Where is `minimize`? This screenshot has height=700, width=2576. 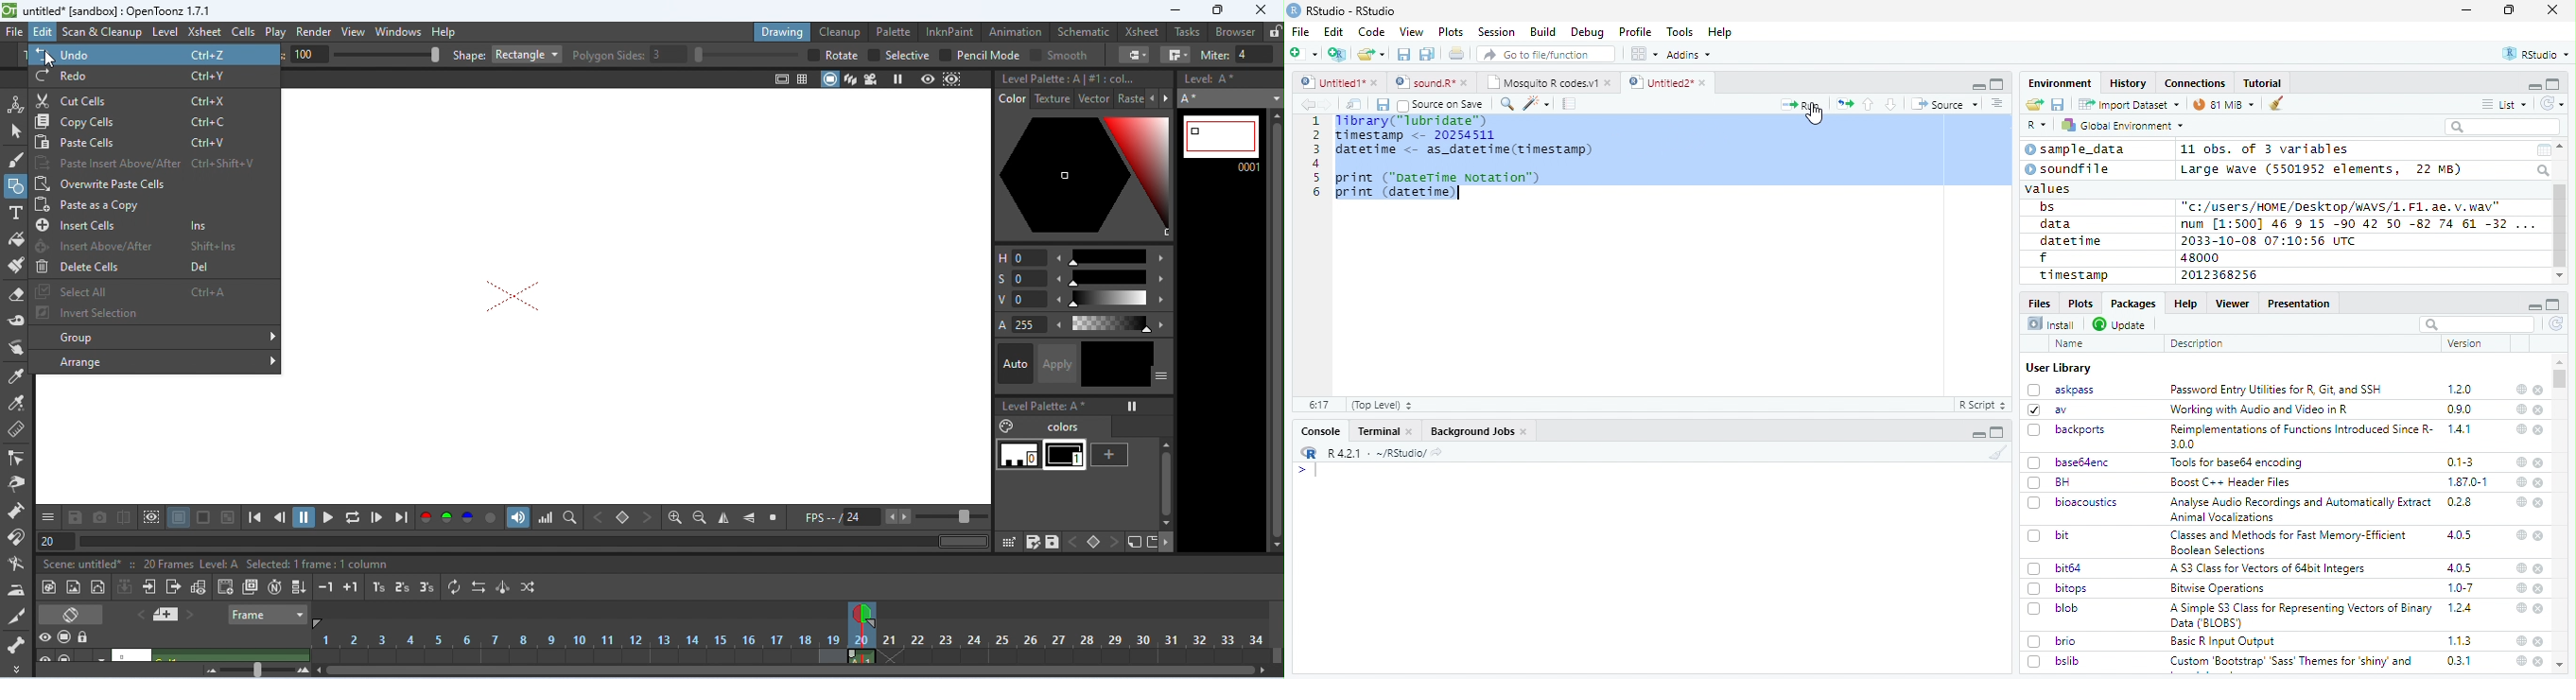 minimize is located at coordinates (1980, 432).